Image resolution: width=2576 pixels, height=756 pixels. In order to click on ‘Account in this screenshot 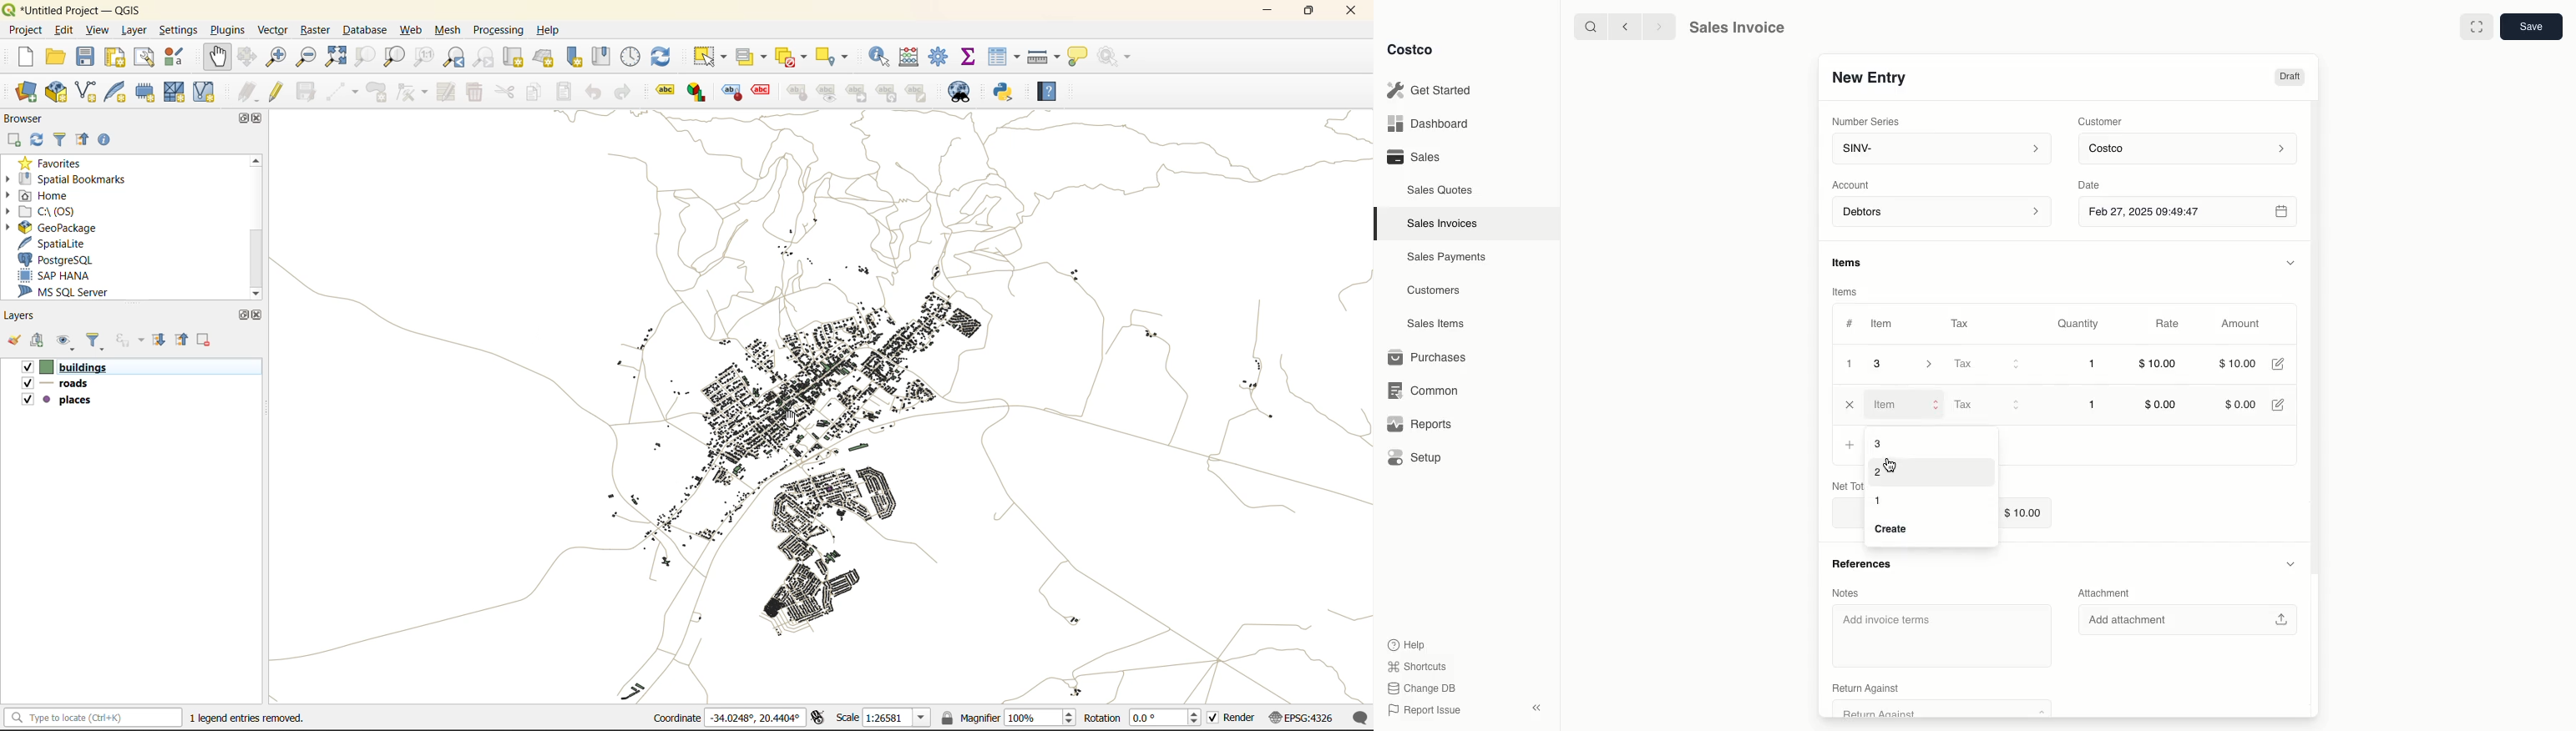, I will do `click(1854, 184)`.